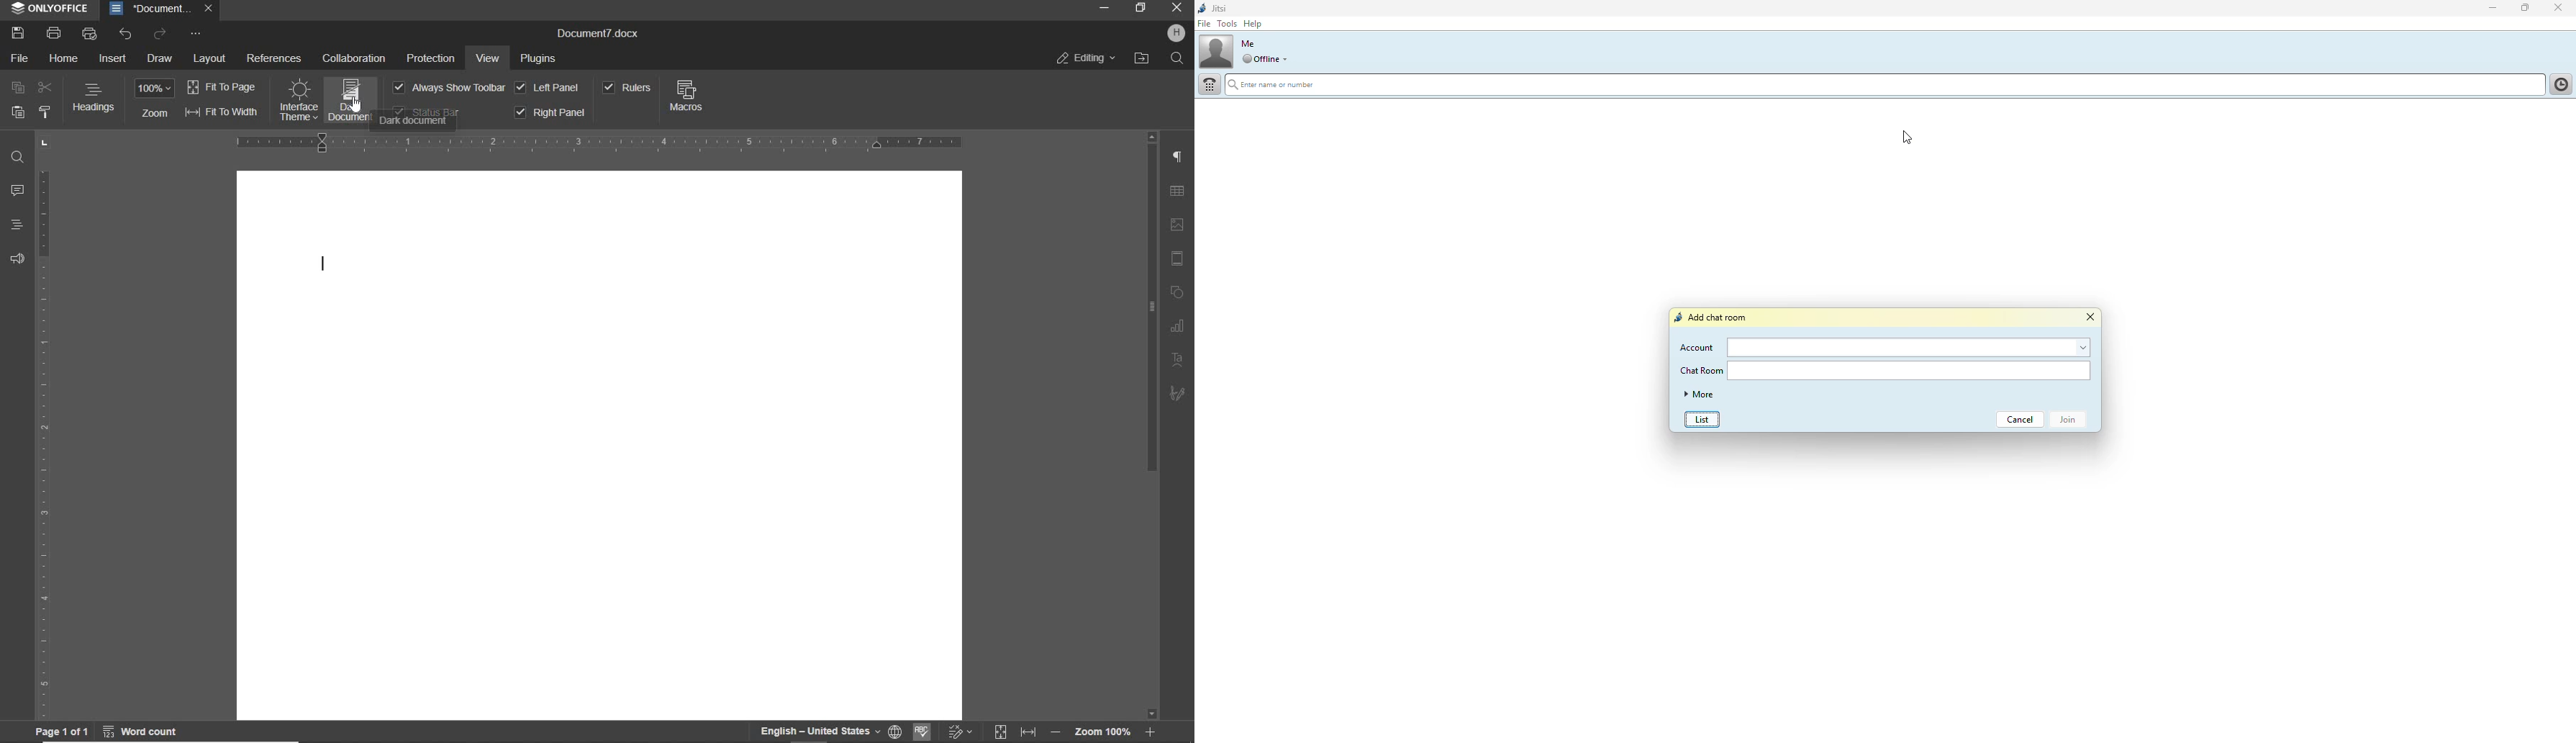 The image size is (2576, 756). Describe the element at coordinates (211, 60) in the screenshot. I see `LAYOUT` at that location.